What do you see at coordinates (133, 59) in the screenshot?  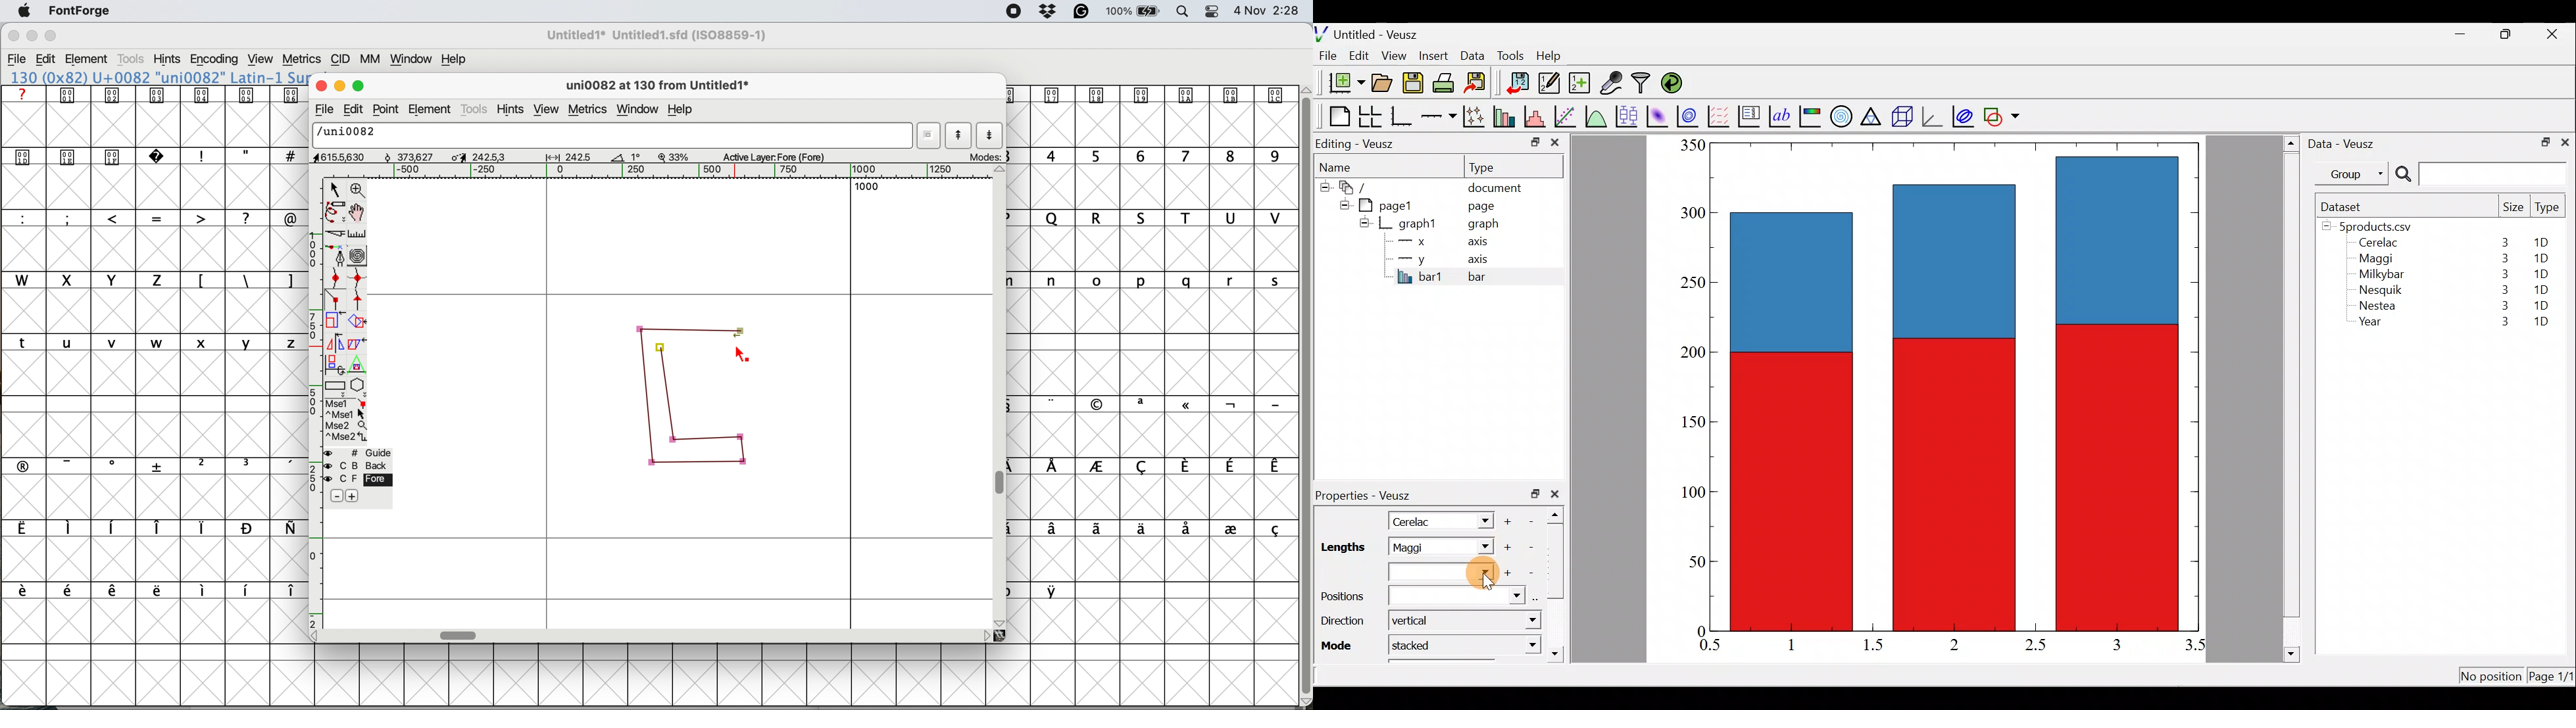 I see `tools` at bounding box center [133, 59].